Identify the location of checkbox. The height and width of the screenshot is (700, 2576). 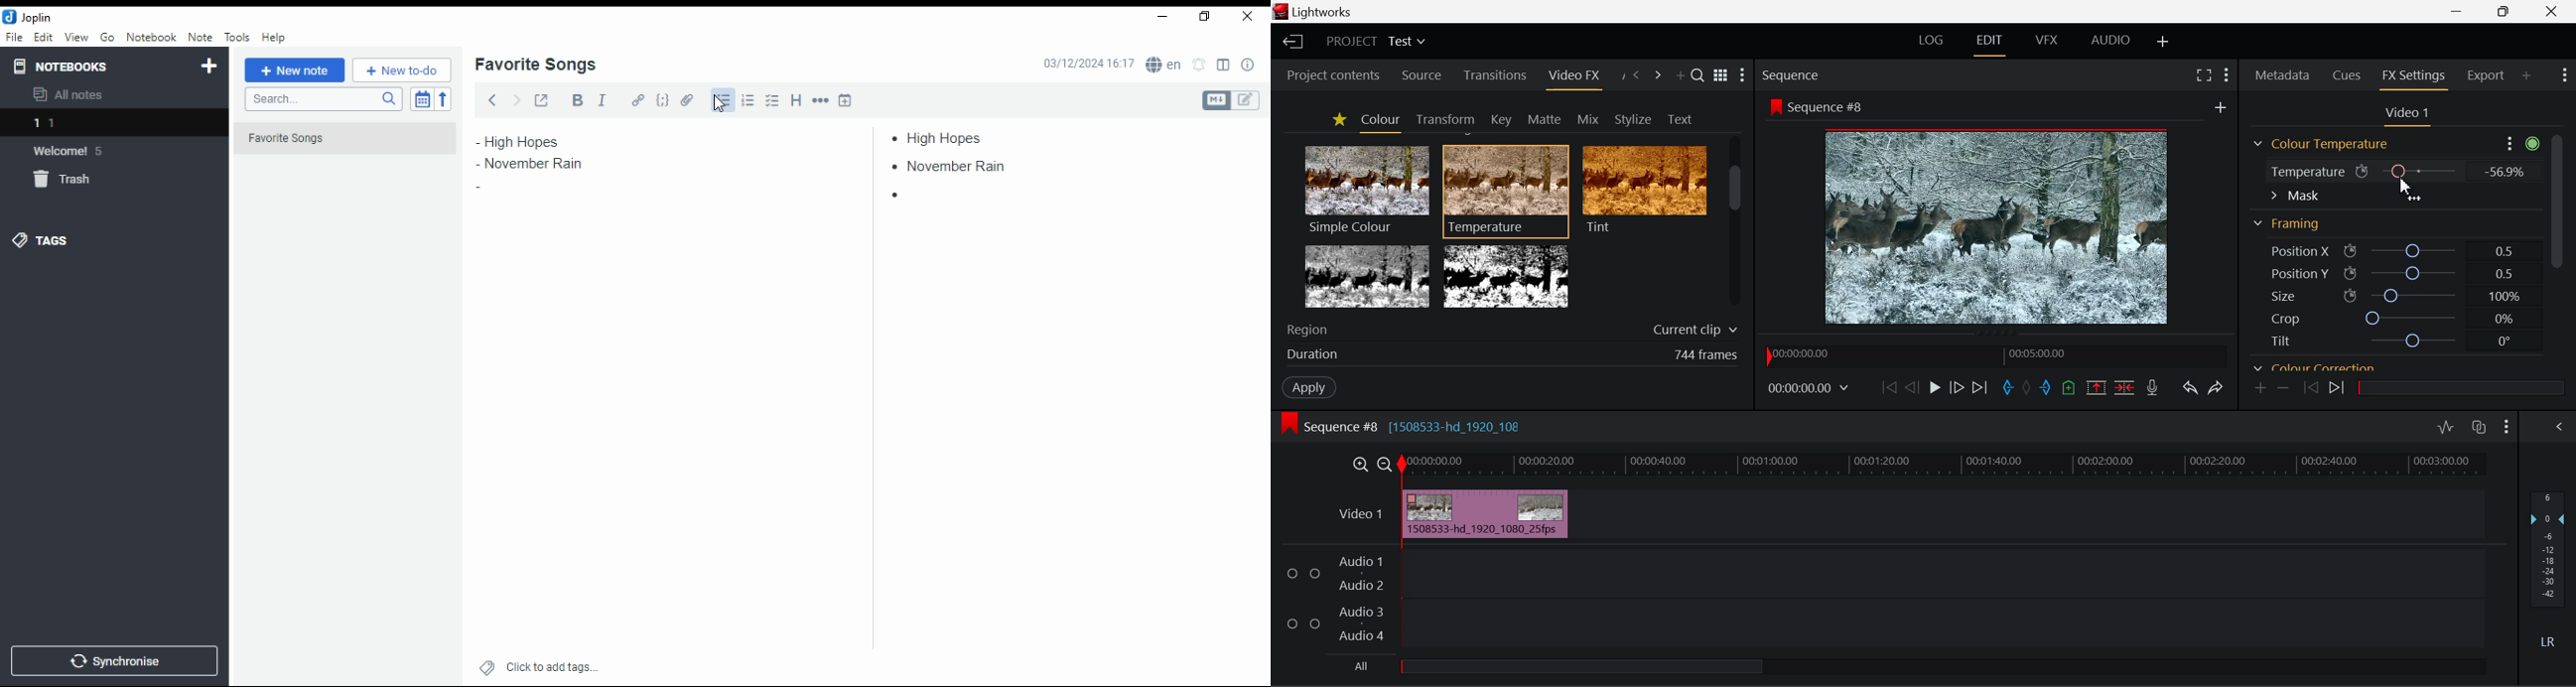
(770, 102).